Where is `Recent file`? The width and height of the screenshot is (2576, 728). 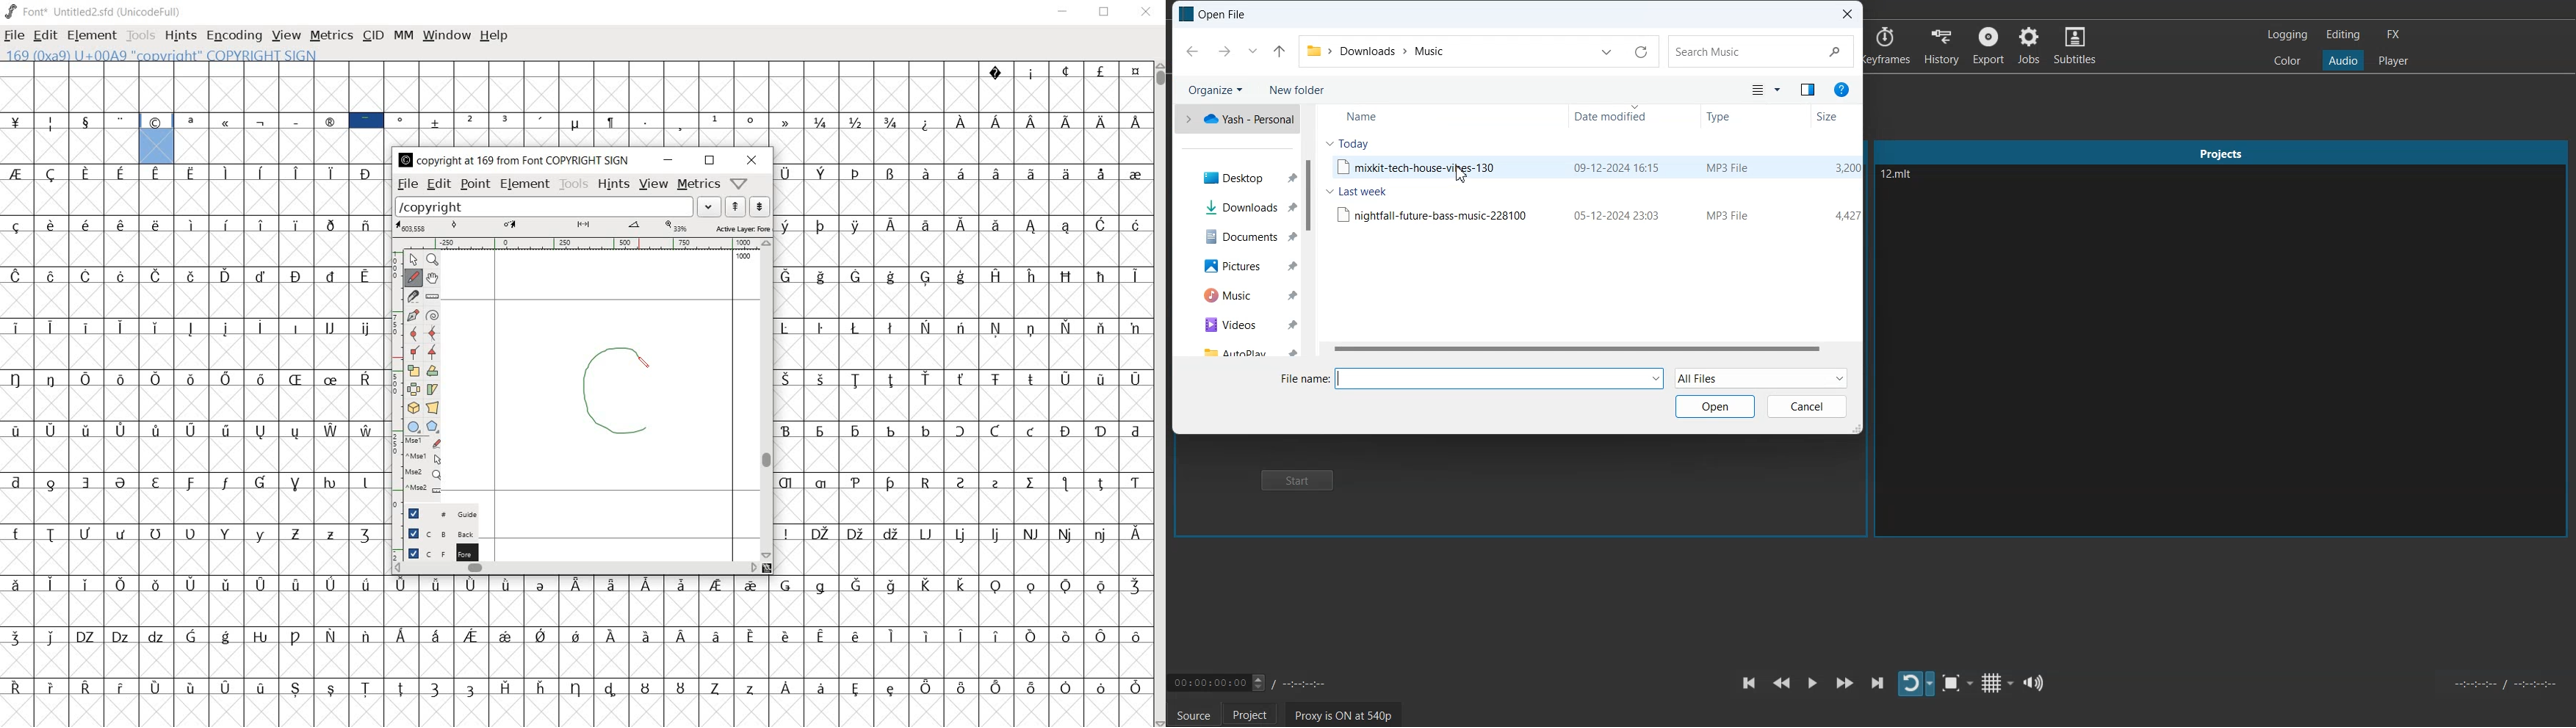
Recent file is located at coordinates (1252, 51).